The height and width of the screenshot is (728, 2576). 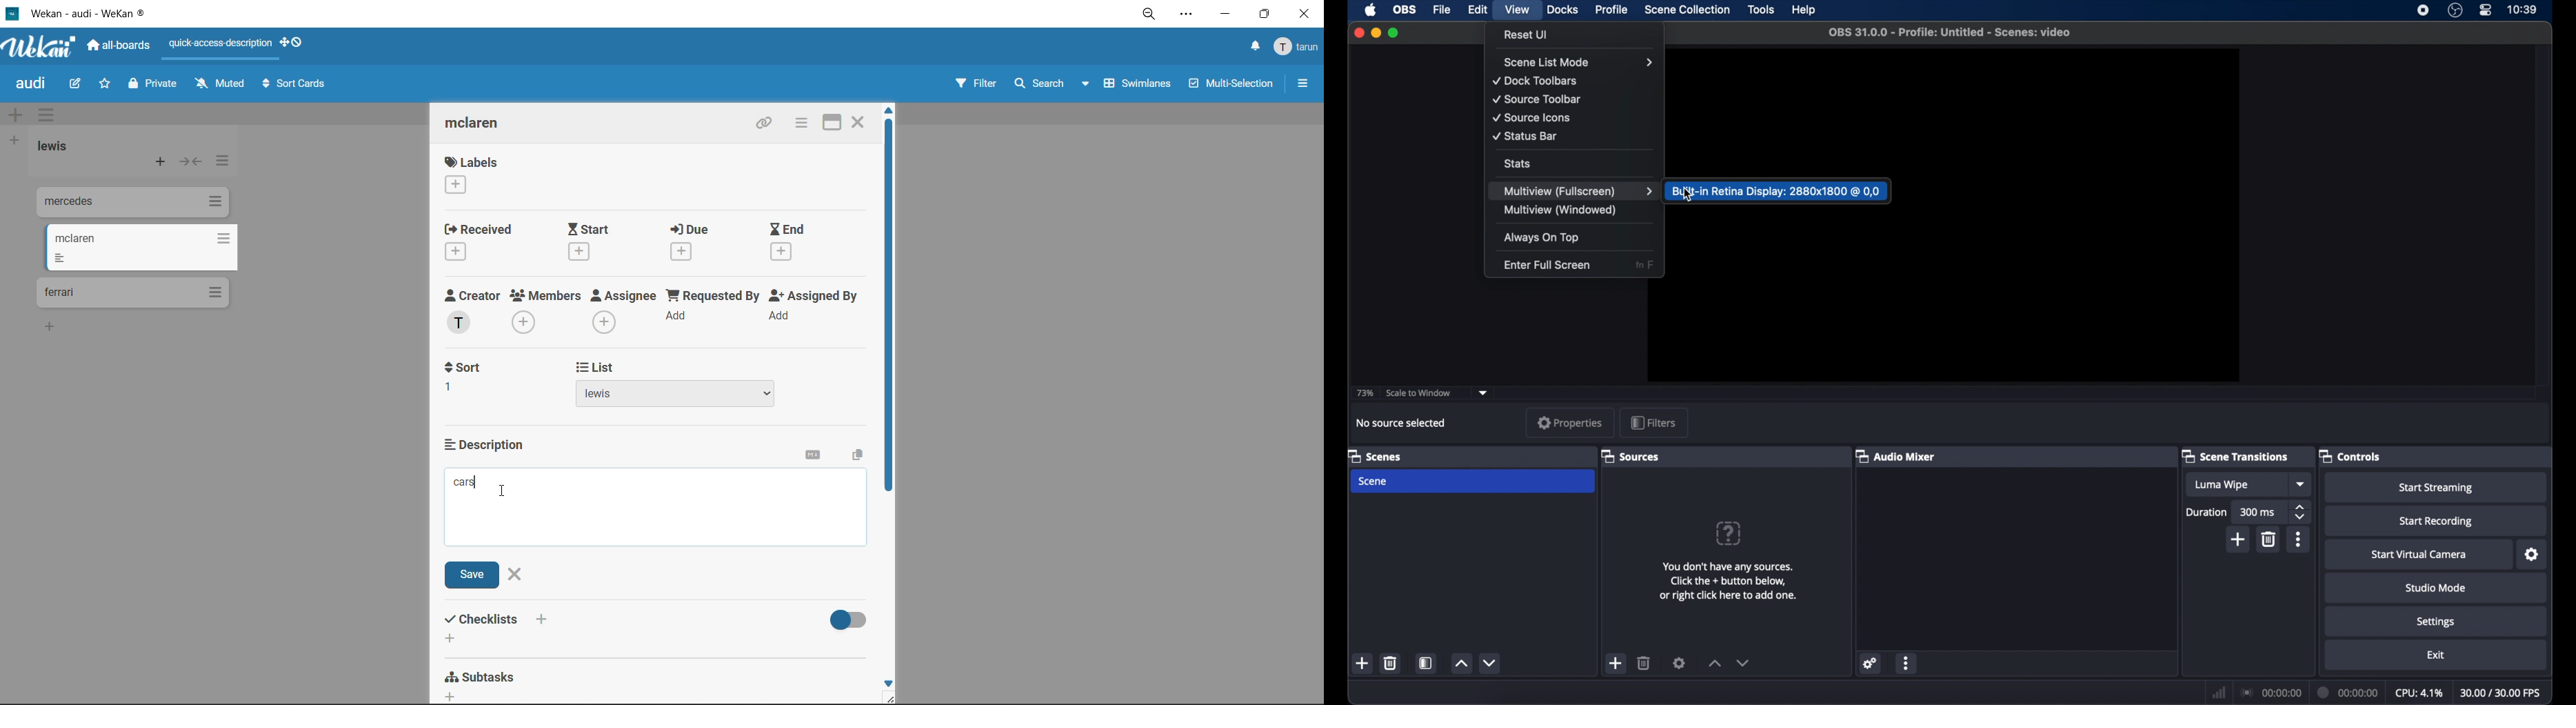 What do you see at coordinates (1646, 265) in the screenshot?
I see `fn F` at bounding box center [1646, 265].